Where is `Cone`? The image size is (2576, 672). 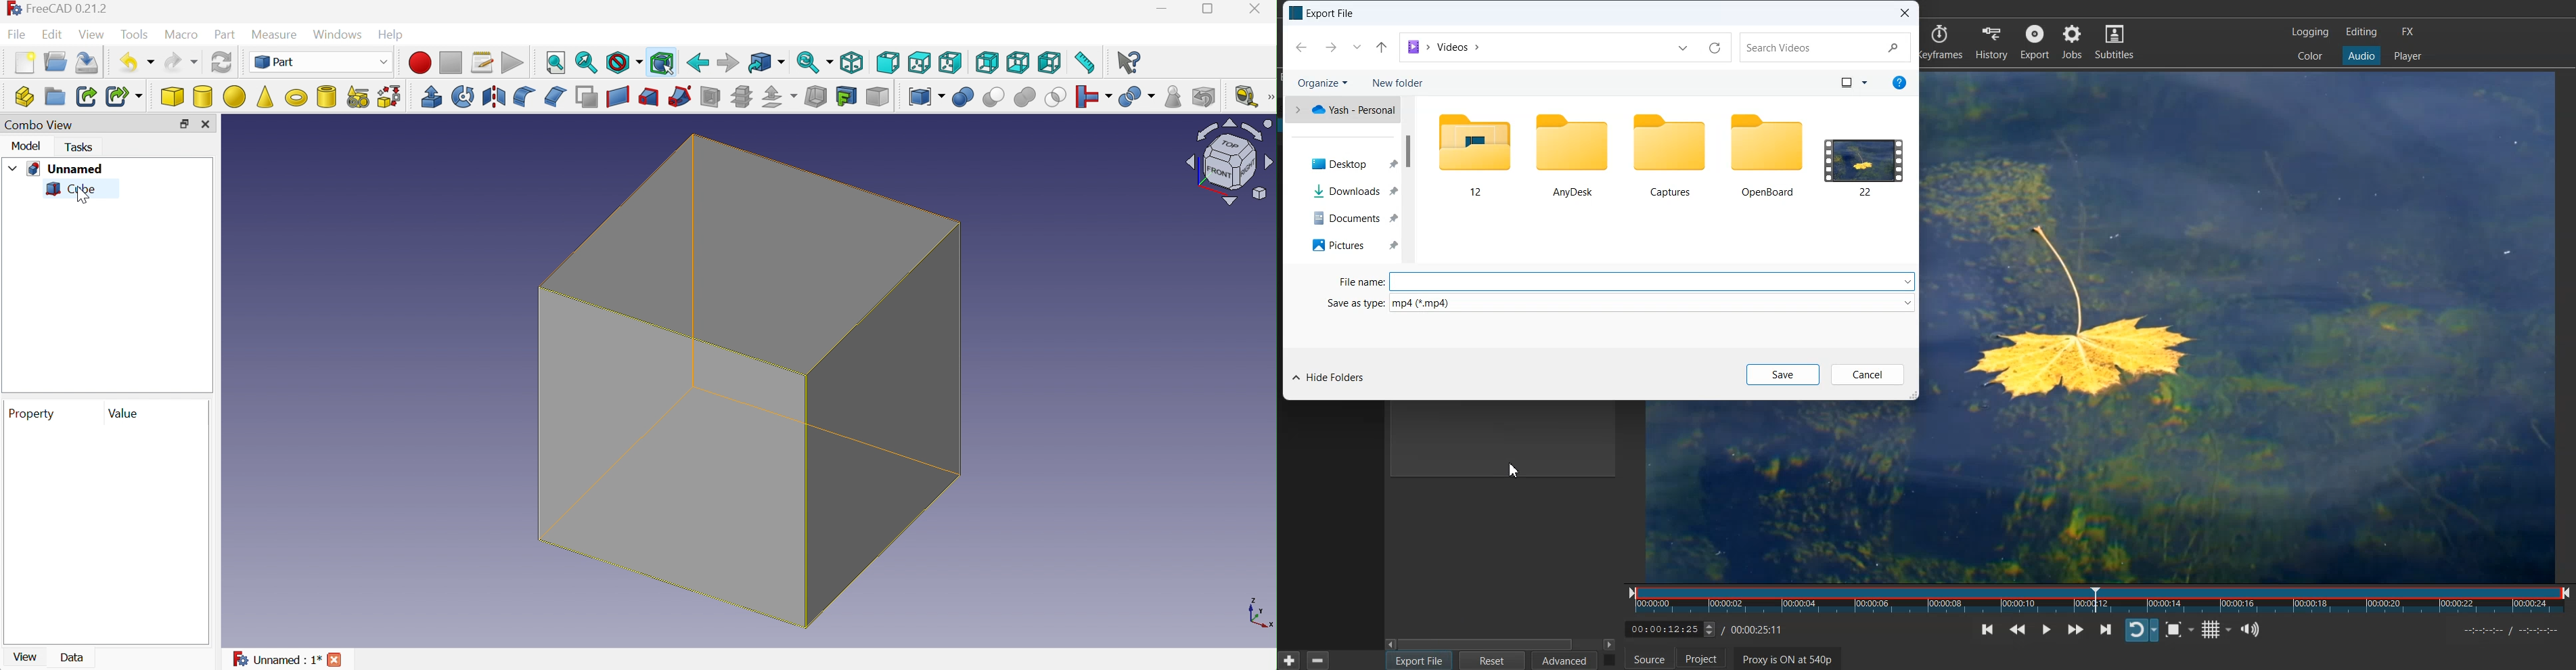
Cone is located at coordinates (267, 97).